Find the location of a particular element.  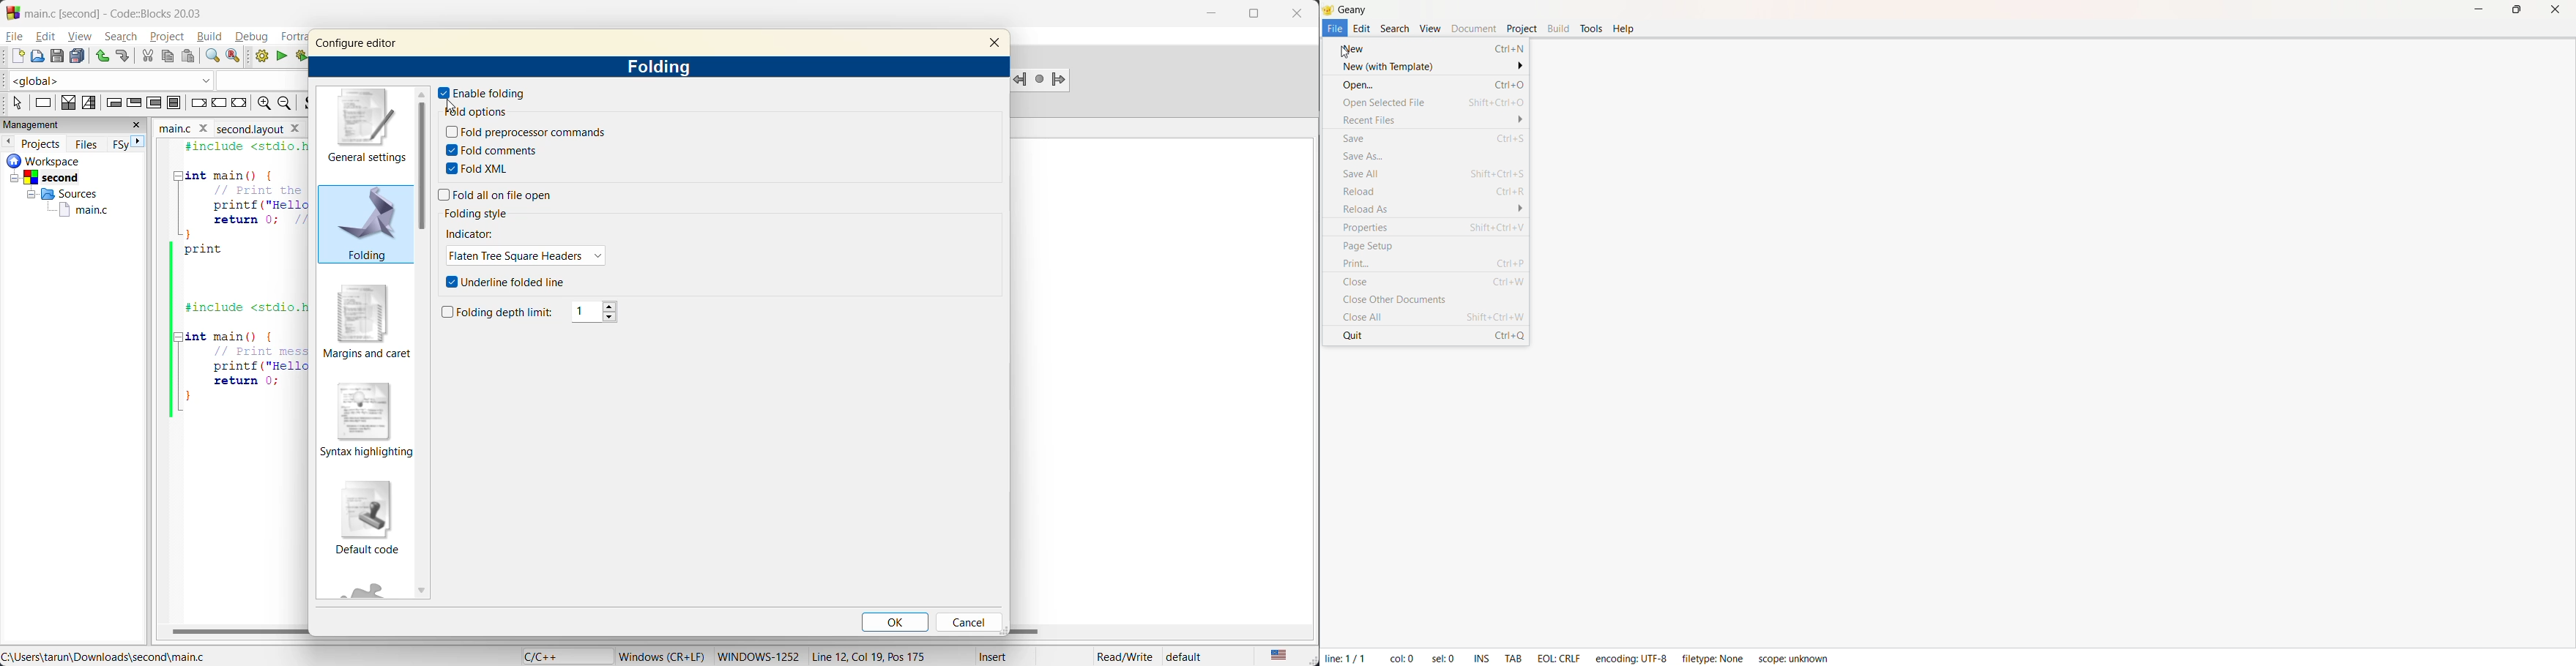

enable folding is located at coordinates (483, 91).